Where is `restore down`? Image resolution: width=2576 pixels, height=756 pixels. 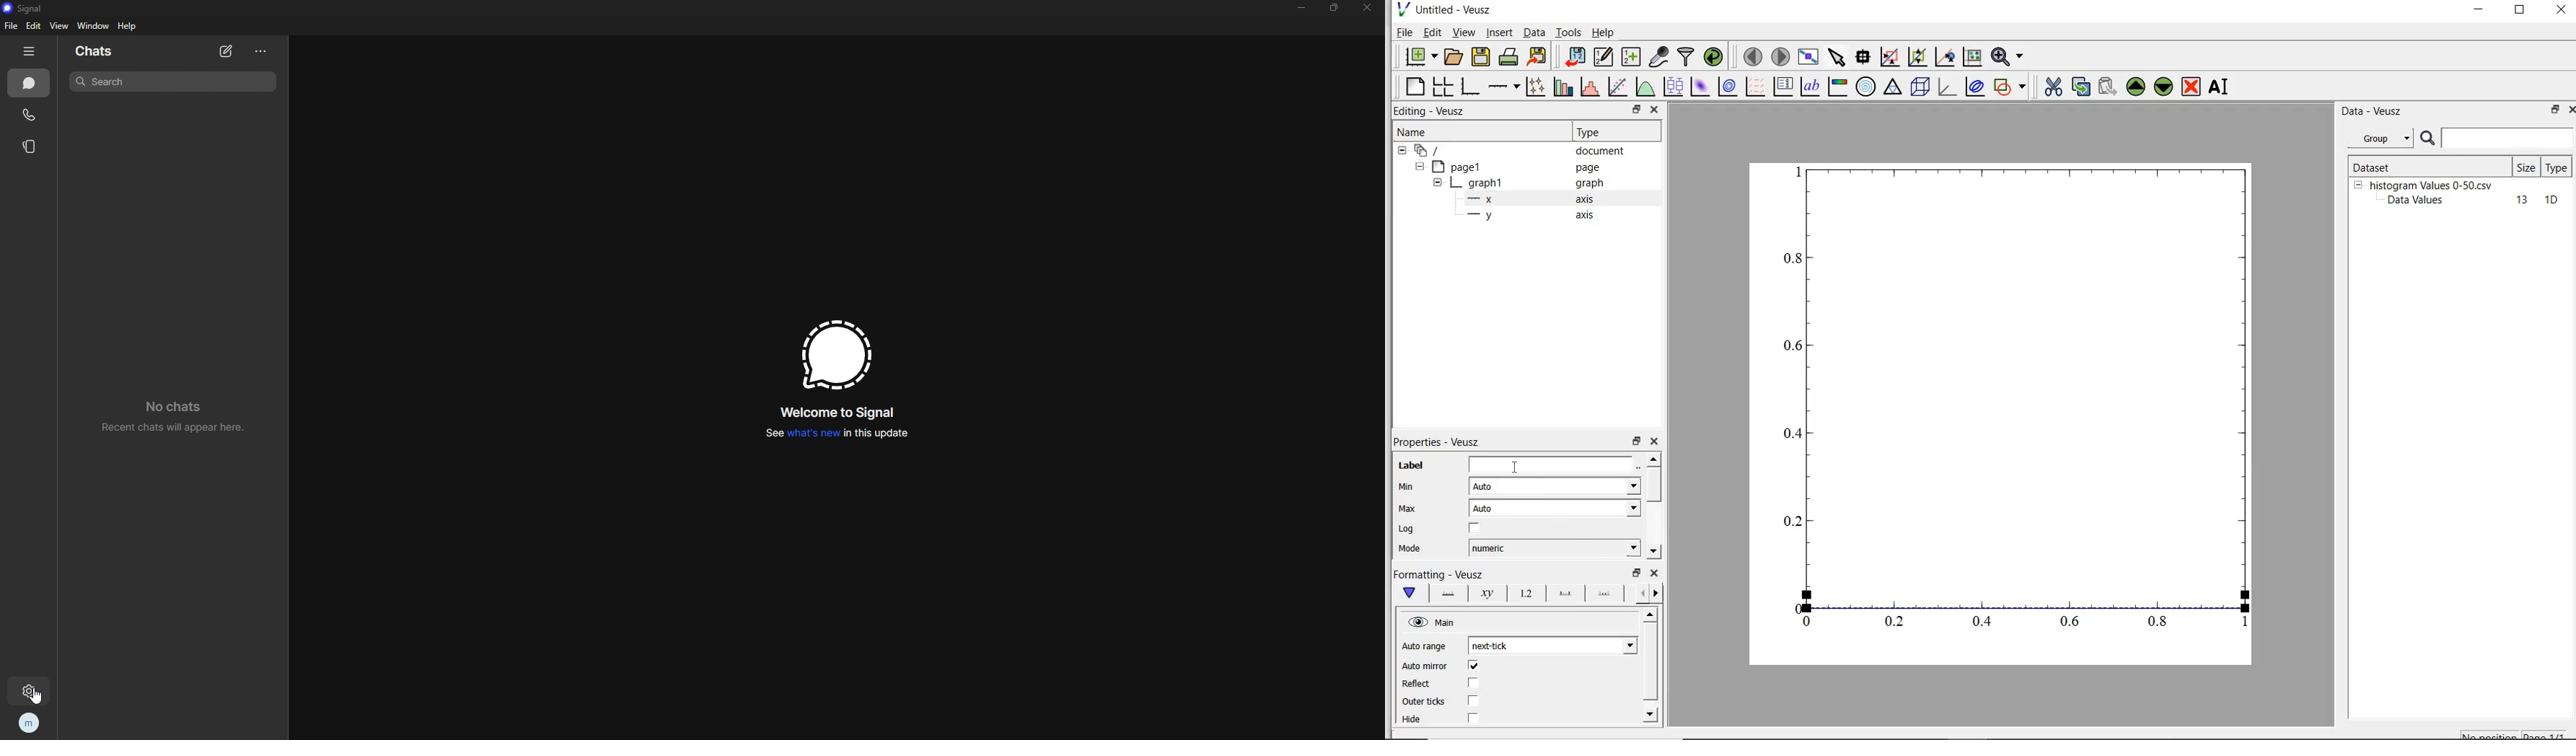
restore down is located at coordinates (2551, 111).